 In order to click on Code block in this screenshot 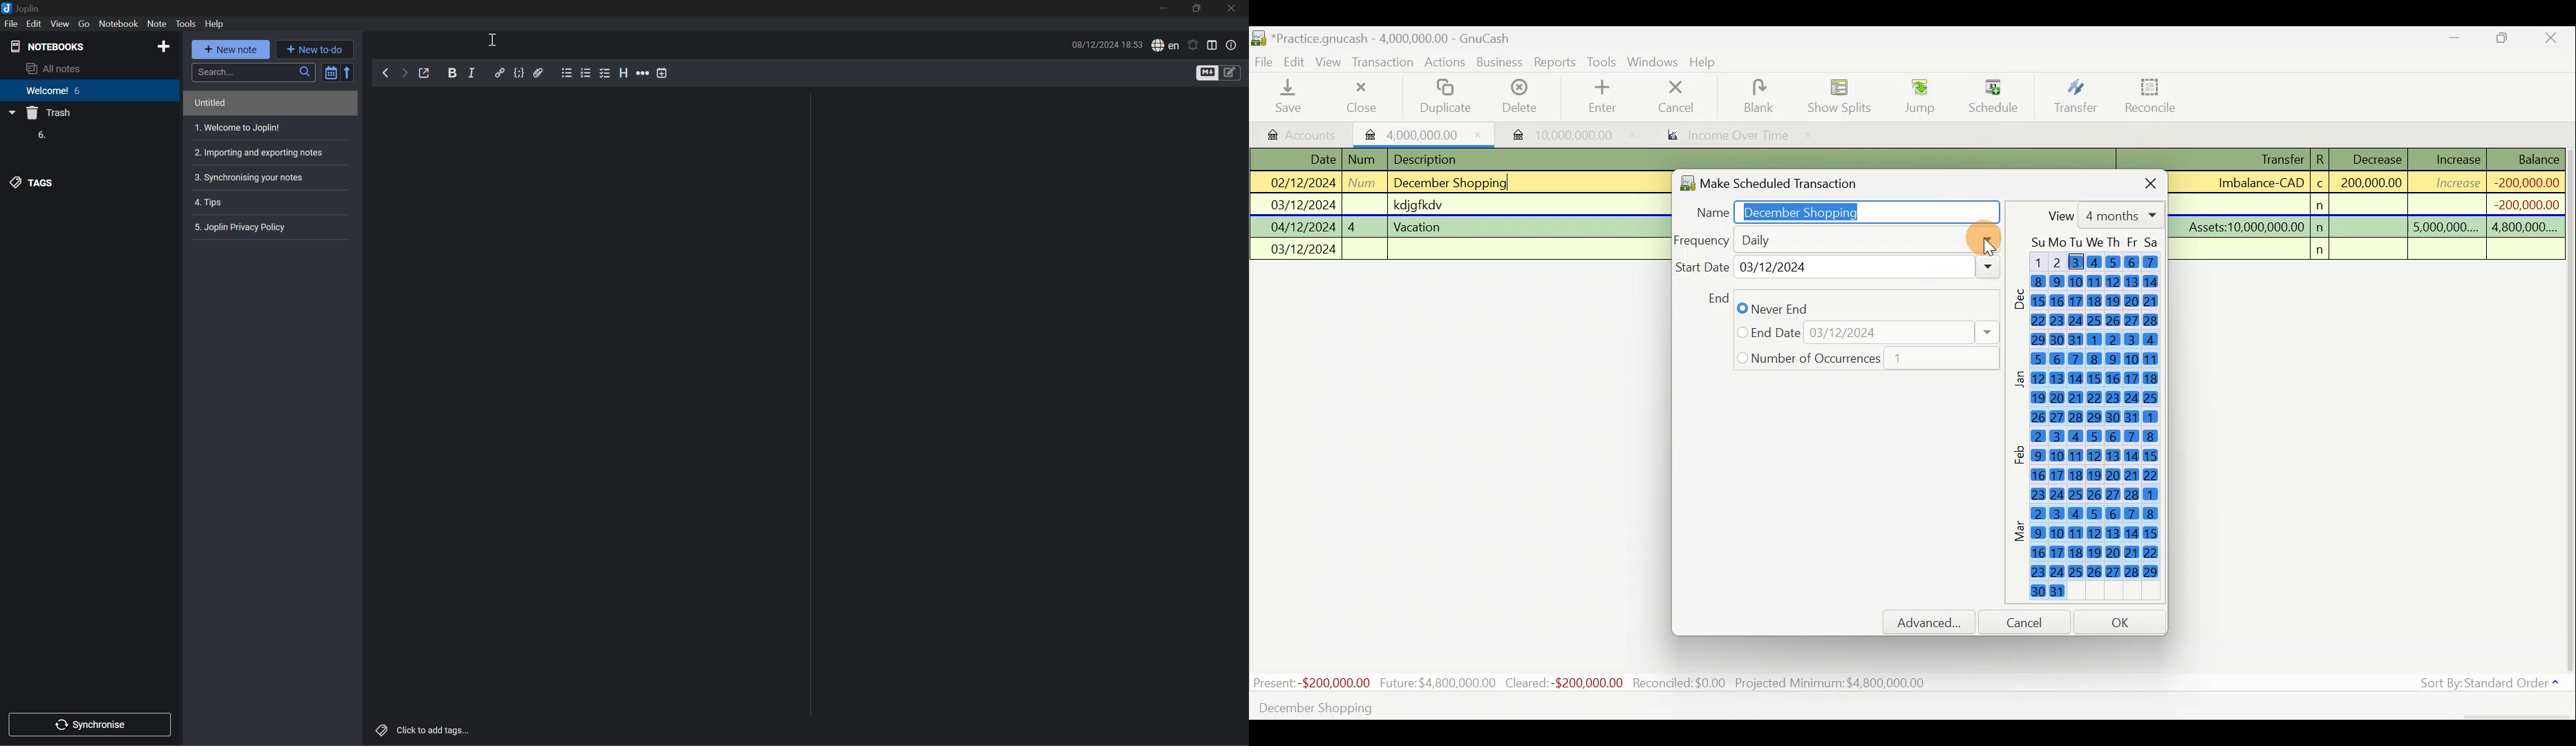, I will do `click(519, 73)`.